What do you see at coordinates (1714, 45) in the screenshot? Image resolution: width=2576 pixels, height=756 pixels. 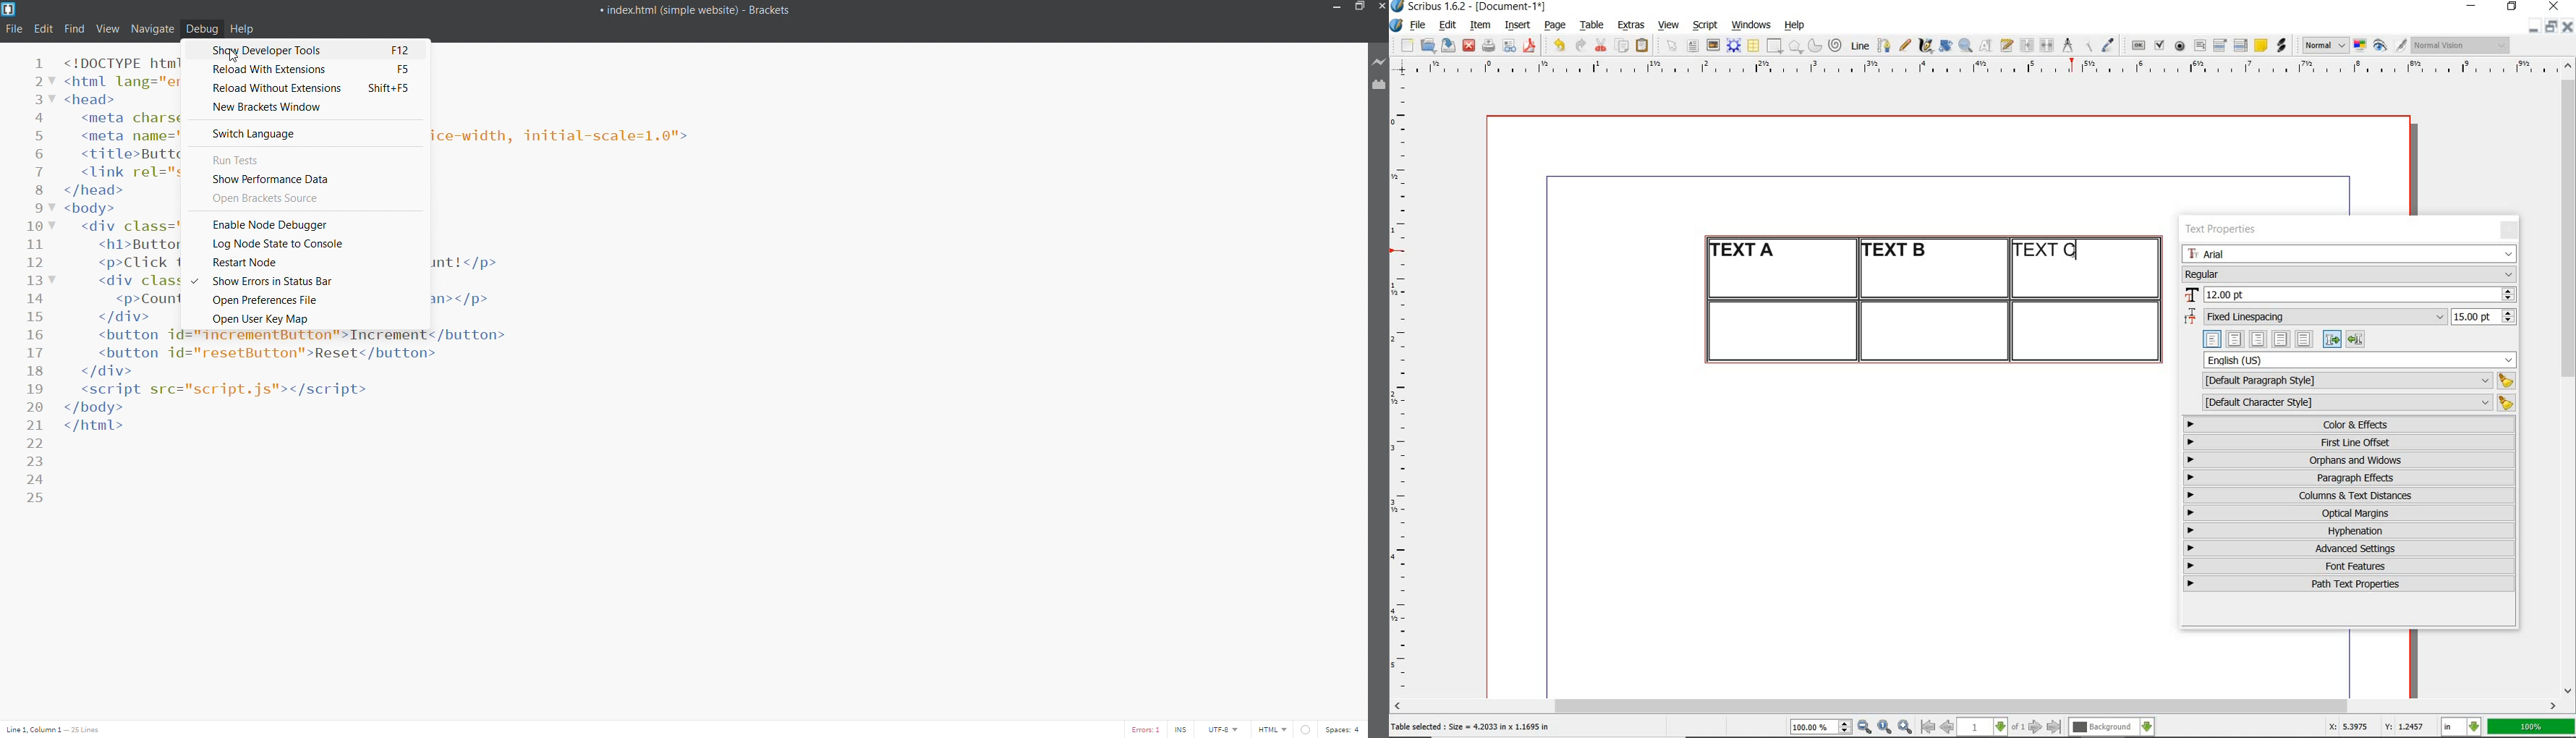 I see `image frame` at bounding box center [1714, 45].